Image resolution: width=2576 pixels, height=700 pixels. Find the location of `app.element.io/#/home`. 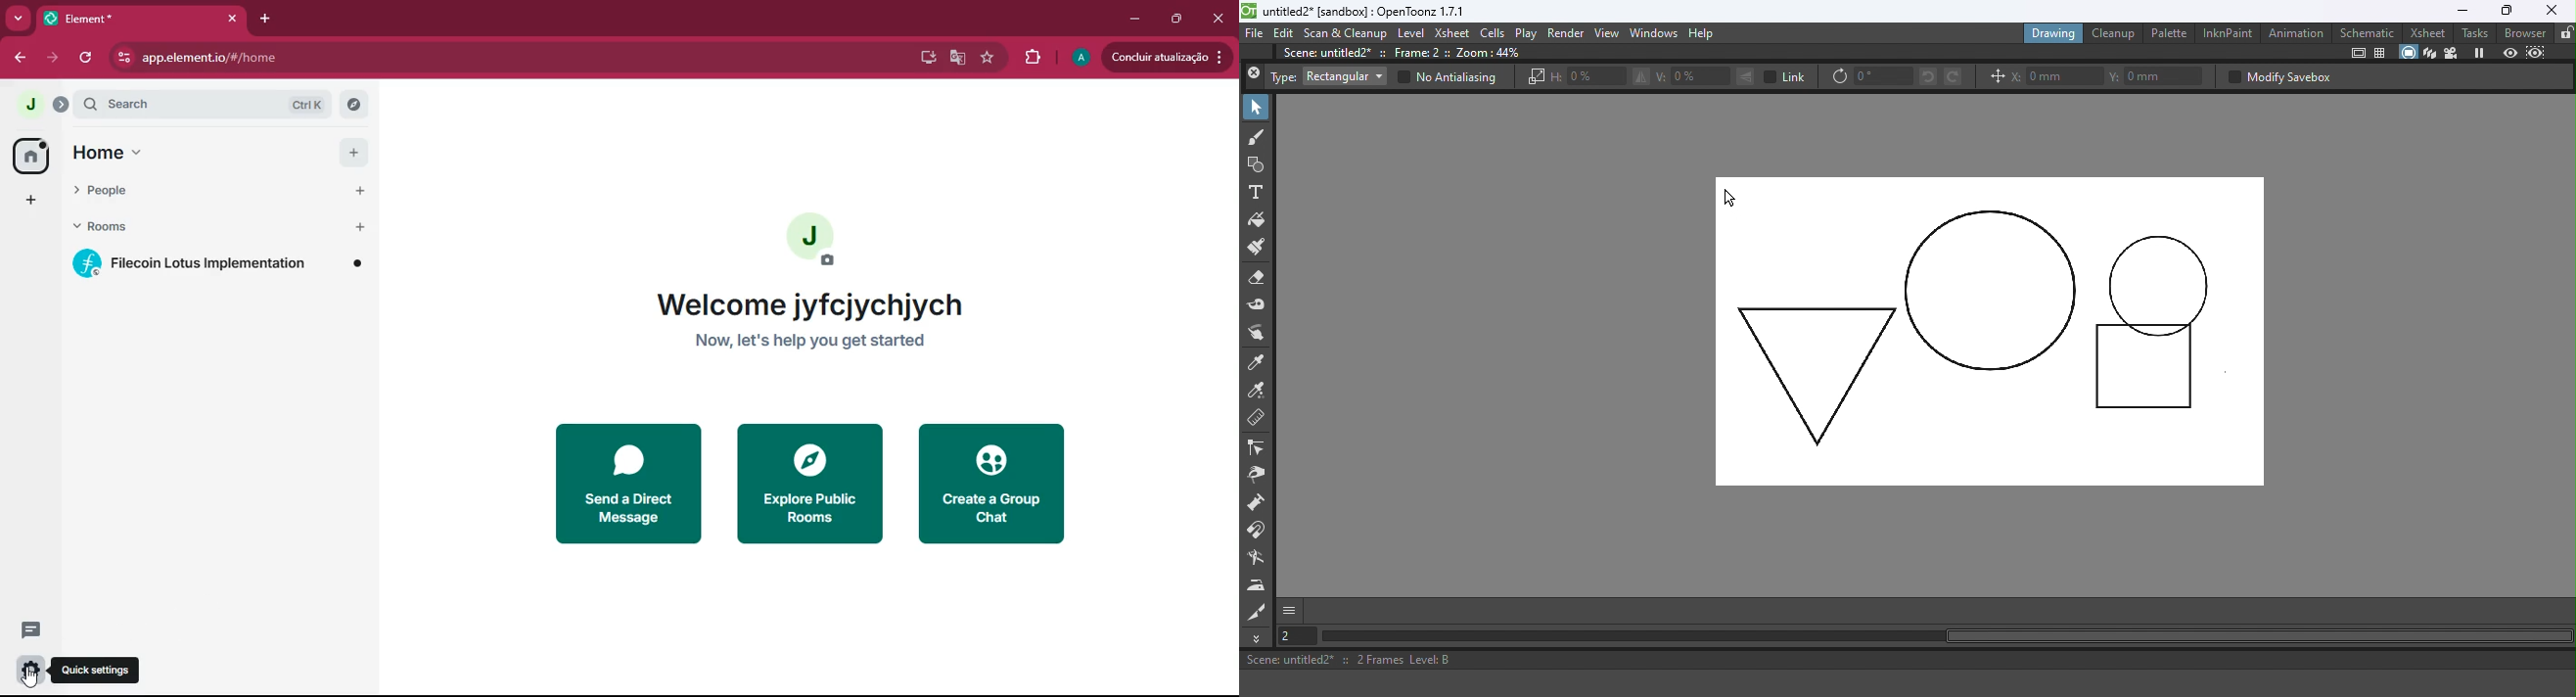

app.element.io/#/home is located at coordinates (354, 58).